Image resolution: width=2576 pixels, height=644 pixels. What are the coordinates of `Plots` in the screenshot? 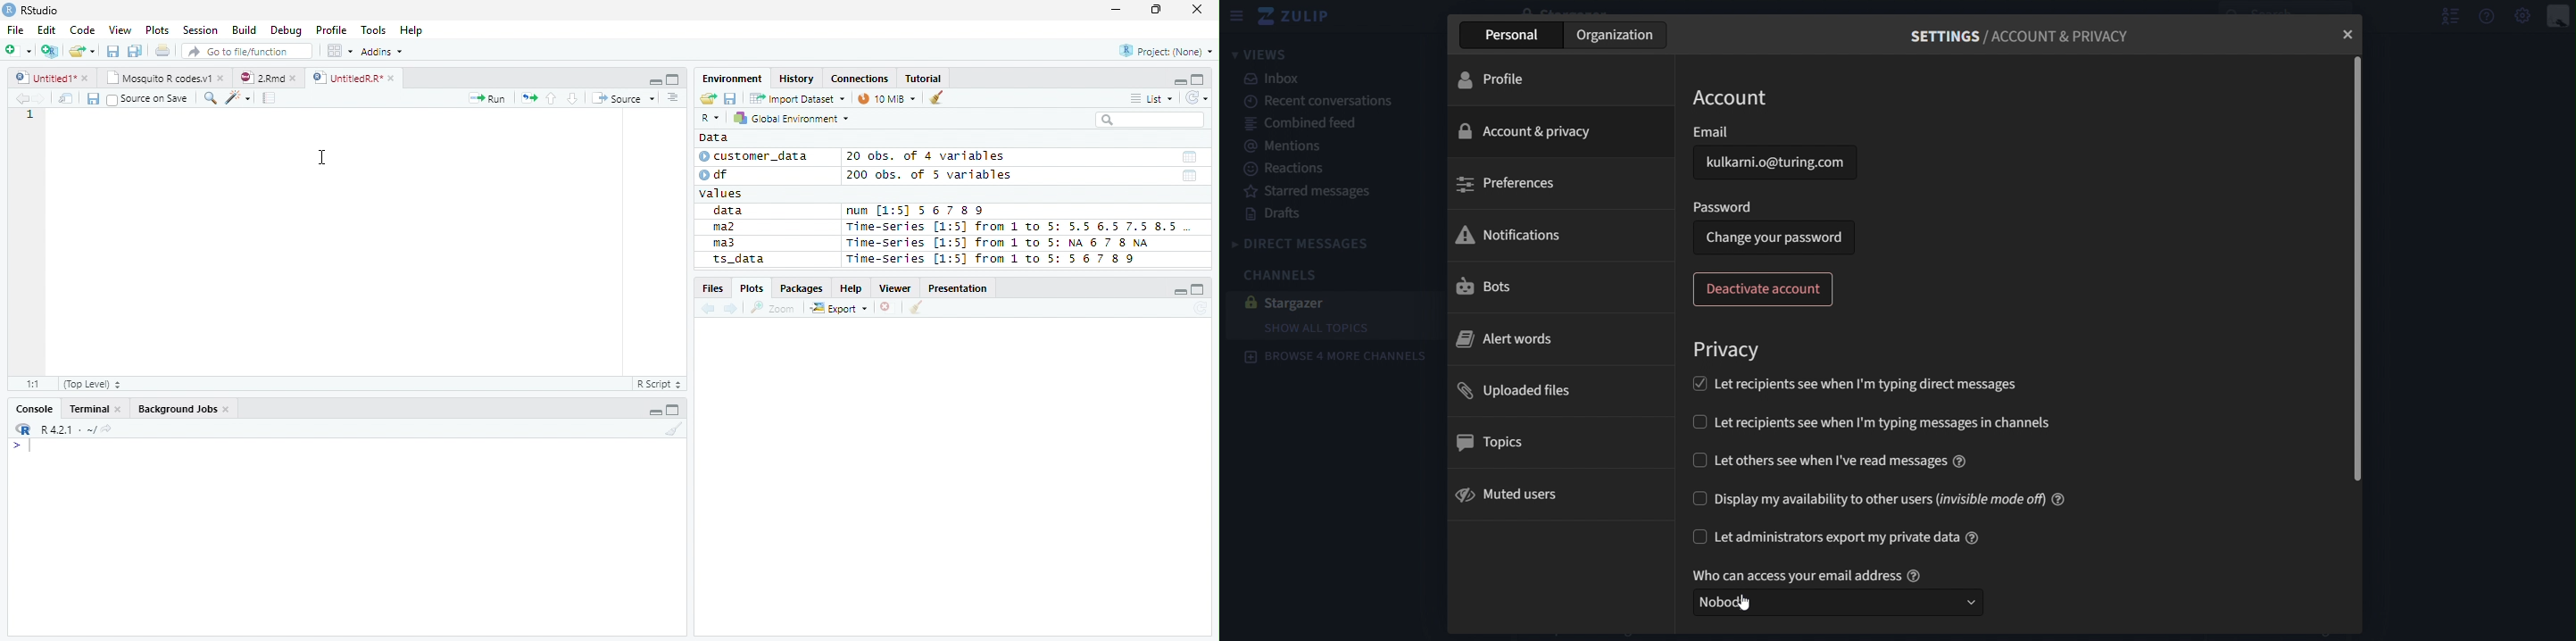 It's located at (752, 287).